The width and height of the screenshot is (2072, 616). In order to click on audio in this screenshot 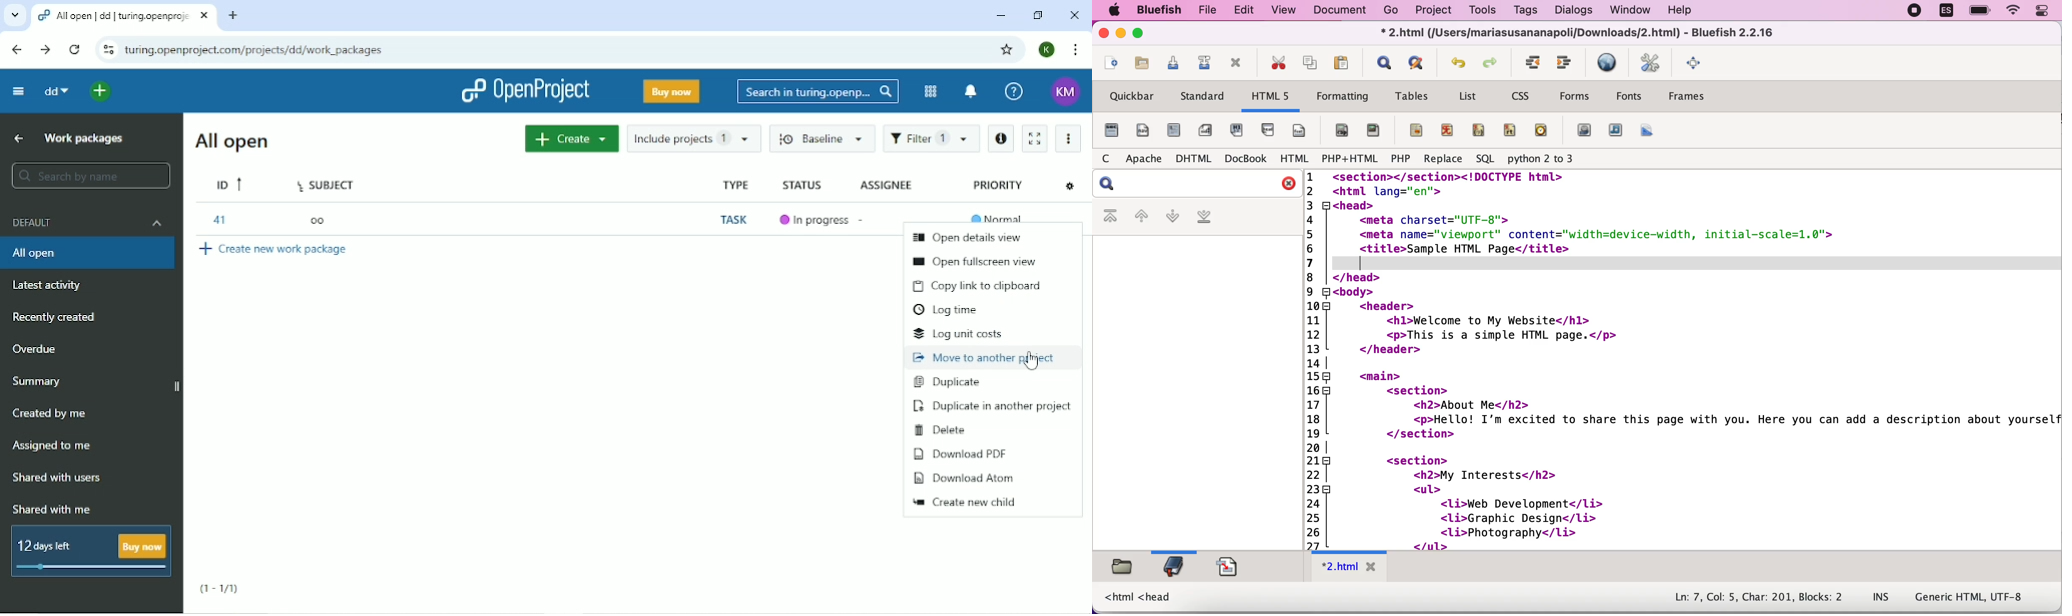, I will do `click(1616, 130)`.